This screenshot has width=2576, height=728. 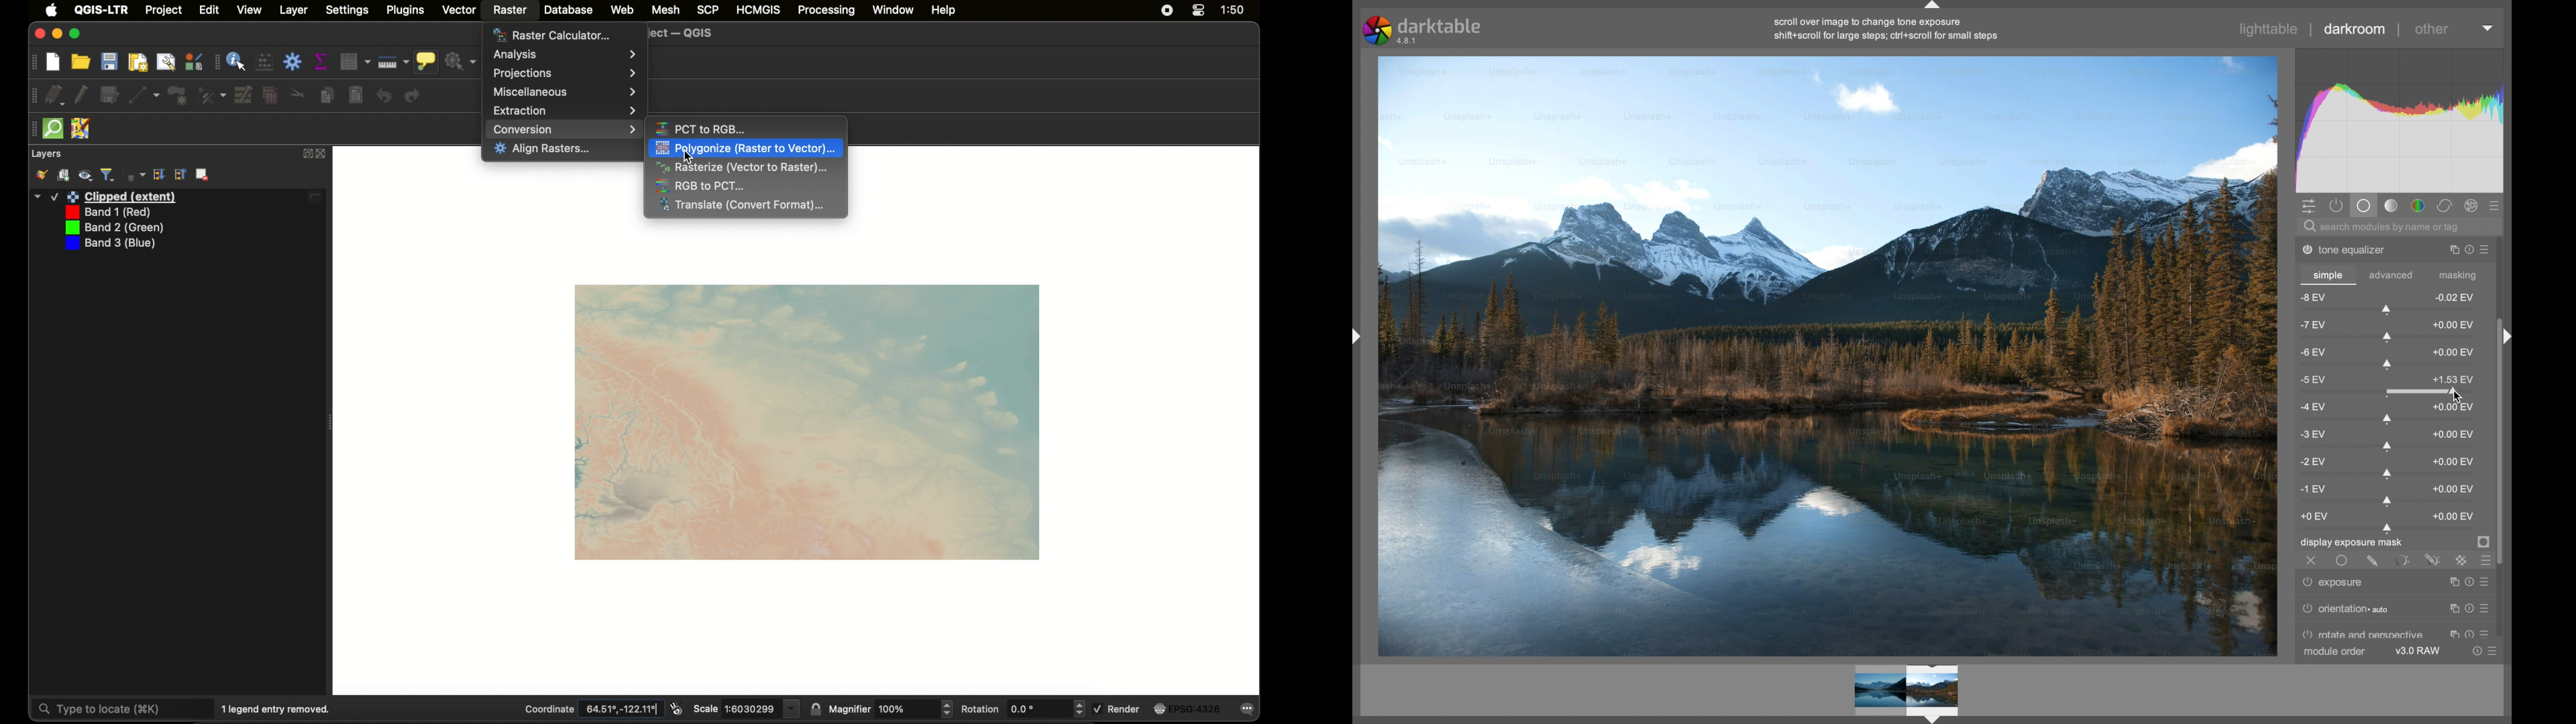 I want to click on advanced, so click(x=2392, y=275).